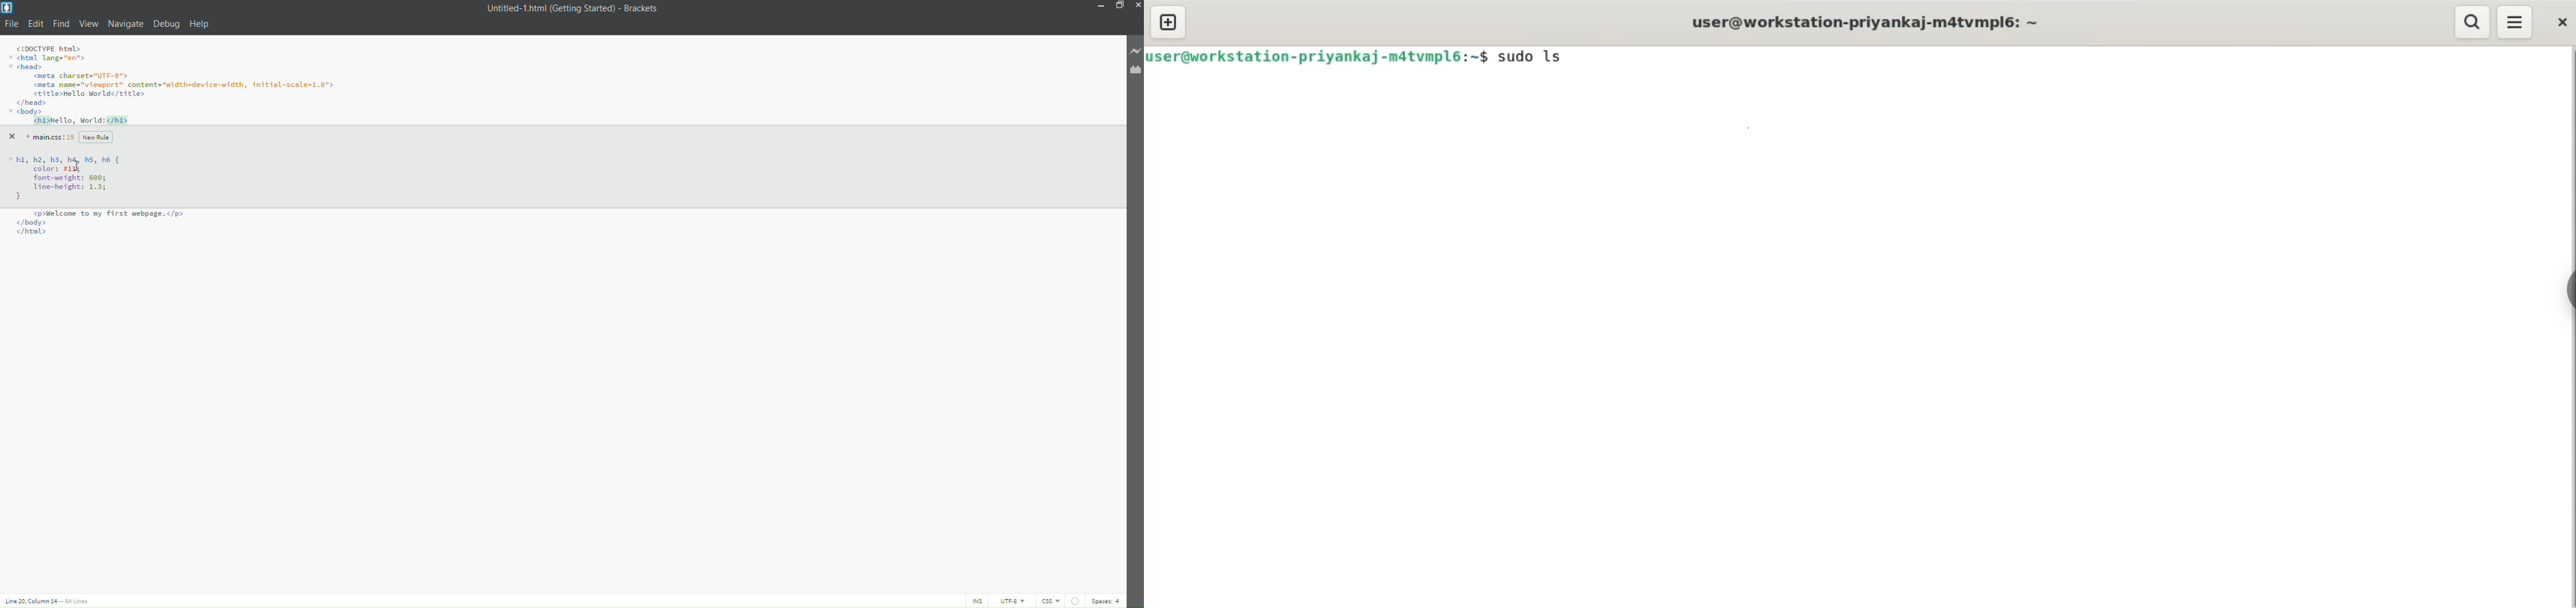 This screenshot has height=616, width=2576. Describe the element at coordinates (1535, 56) in the screenshot. I see `command` at that location.